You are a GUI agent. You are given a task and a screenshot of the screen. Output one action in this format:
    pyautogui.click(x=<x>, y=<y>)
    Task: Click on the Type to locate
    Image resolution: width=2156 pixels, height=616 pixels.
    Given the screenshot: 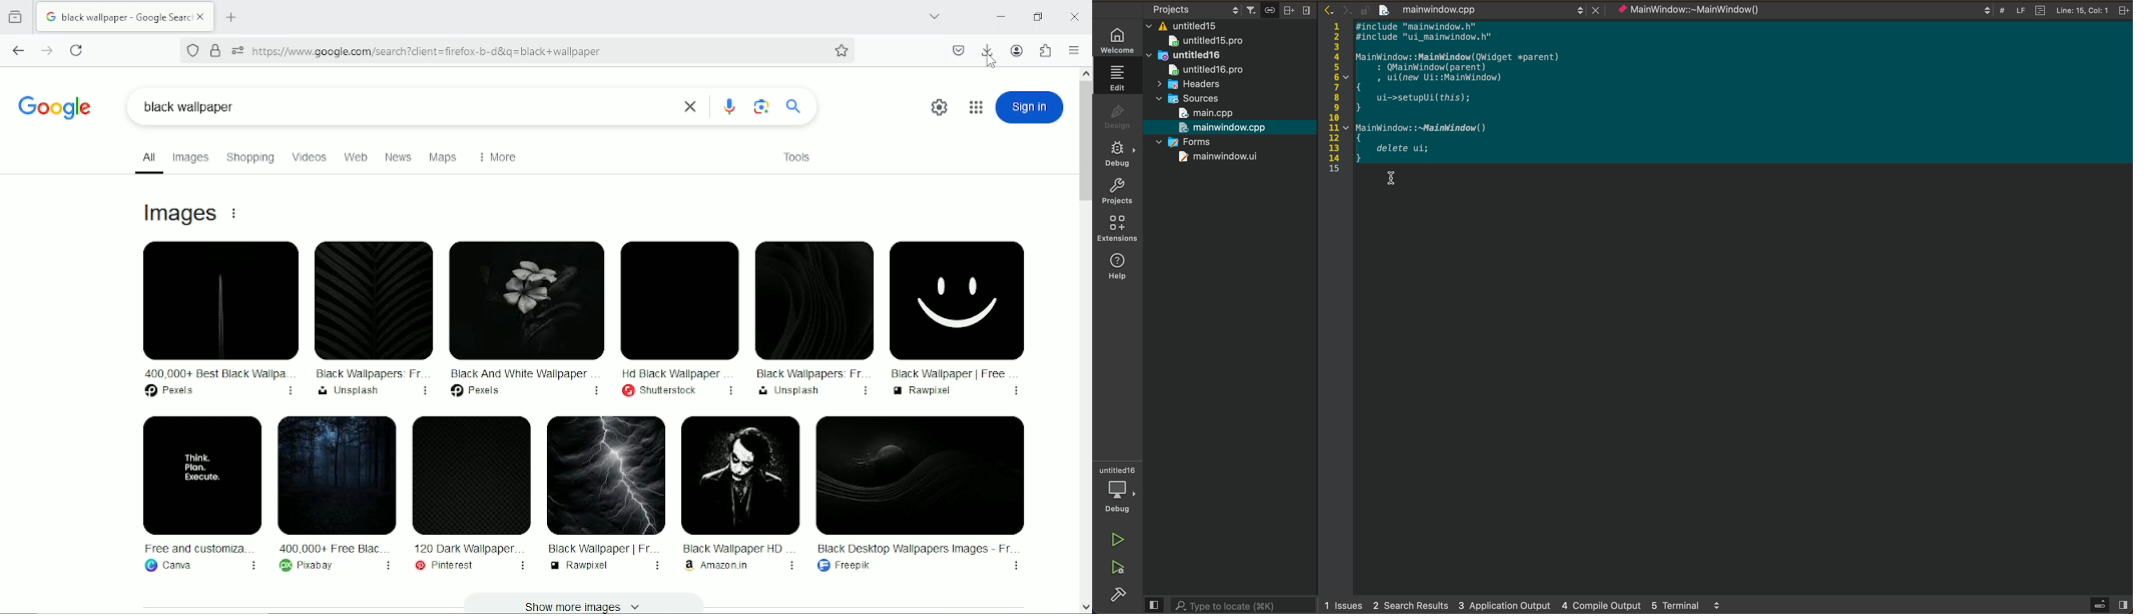 What is the action you would take?
    pyautogui.click(x=1225, y=605)
    